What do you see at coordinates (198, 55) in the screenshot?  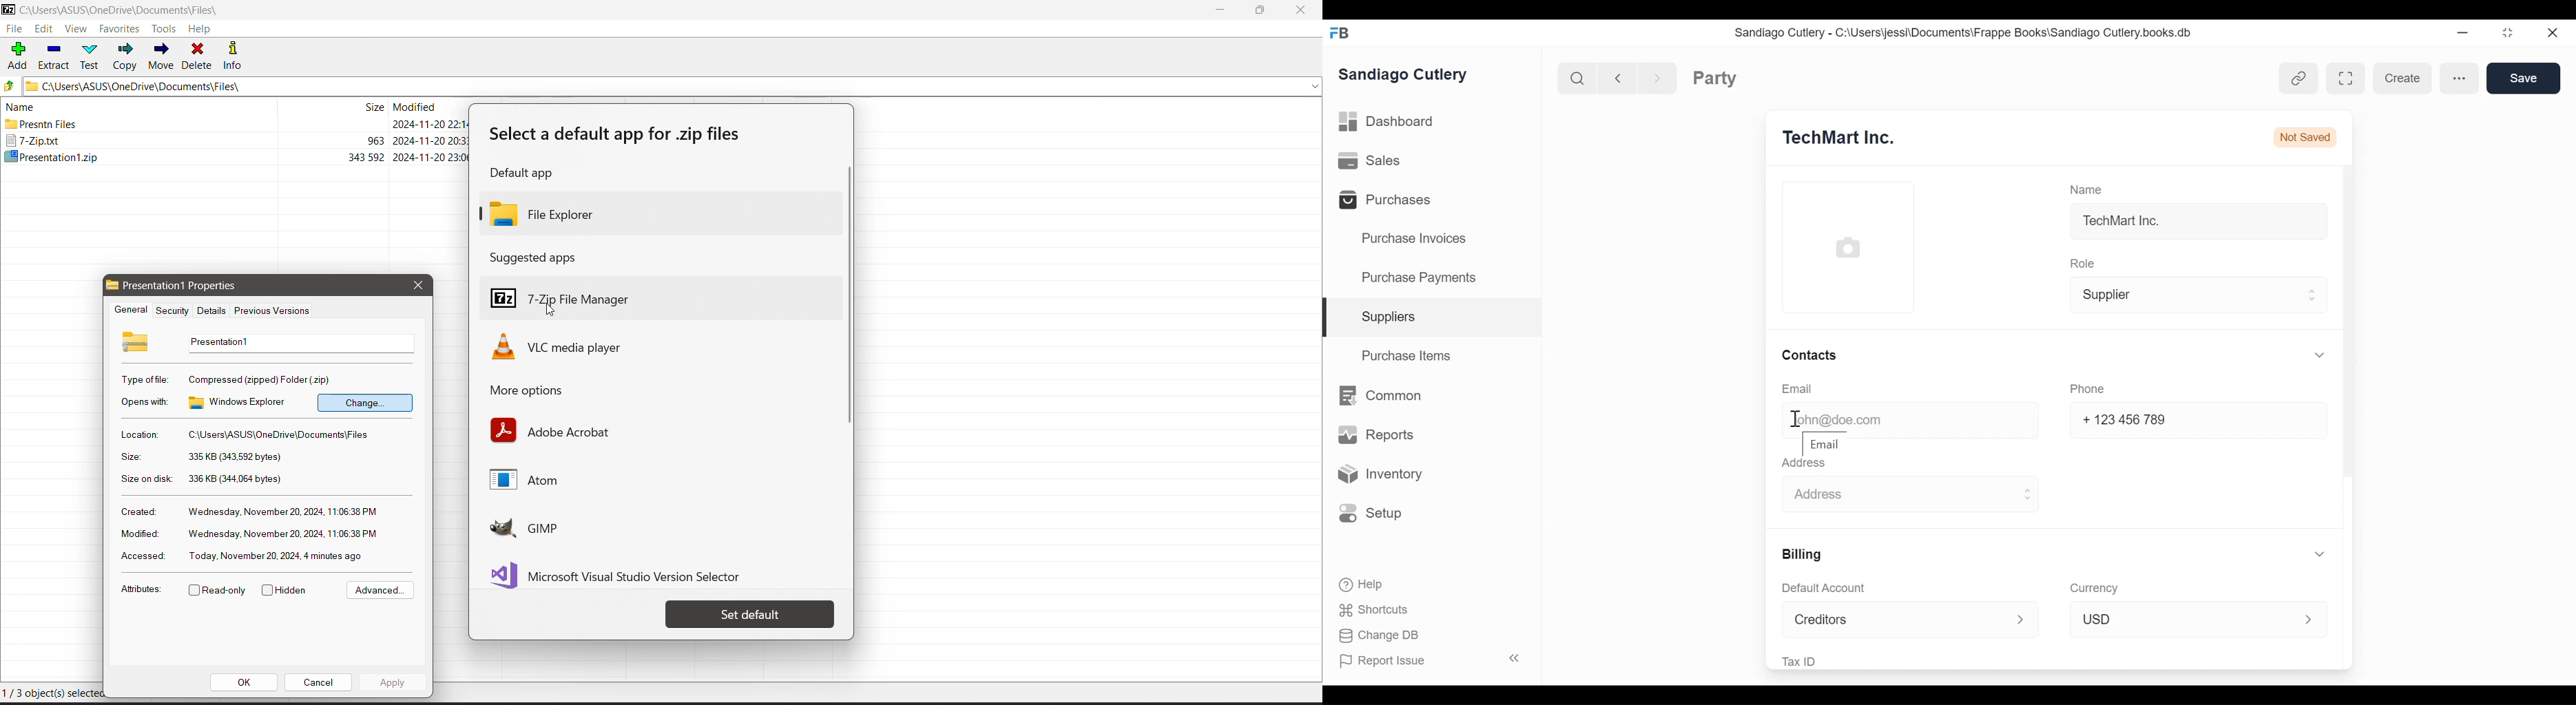 I see `Delete` at bounding box center [198, 55].